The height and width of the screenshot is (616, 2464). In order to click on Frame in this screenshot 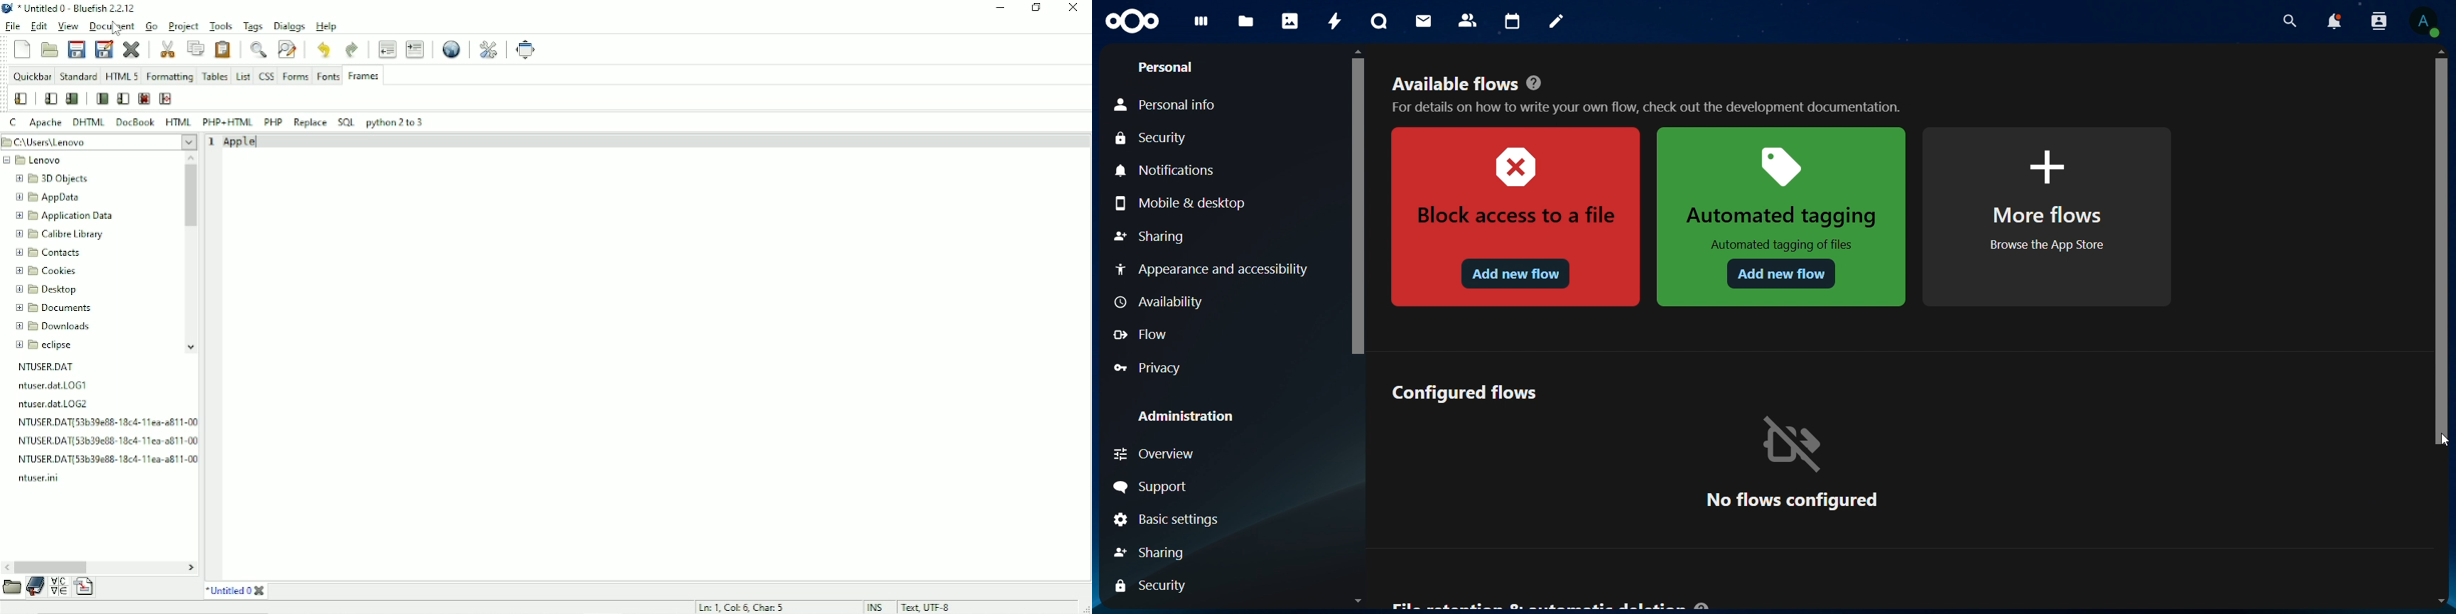, I will do `click(100, 99)`.